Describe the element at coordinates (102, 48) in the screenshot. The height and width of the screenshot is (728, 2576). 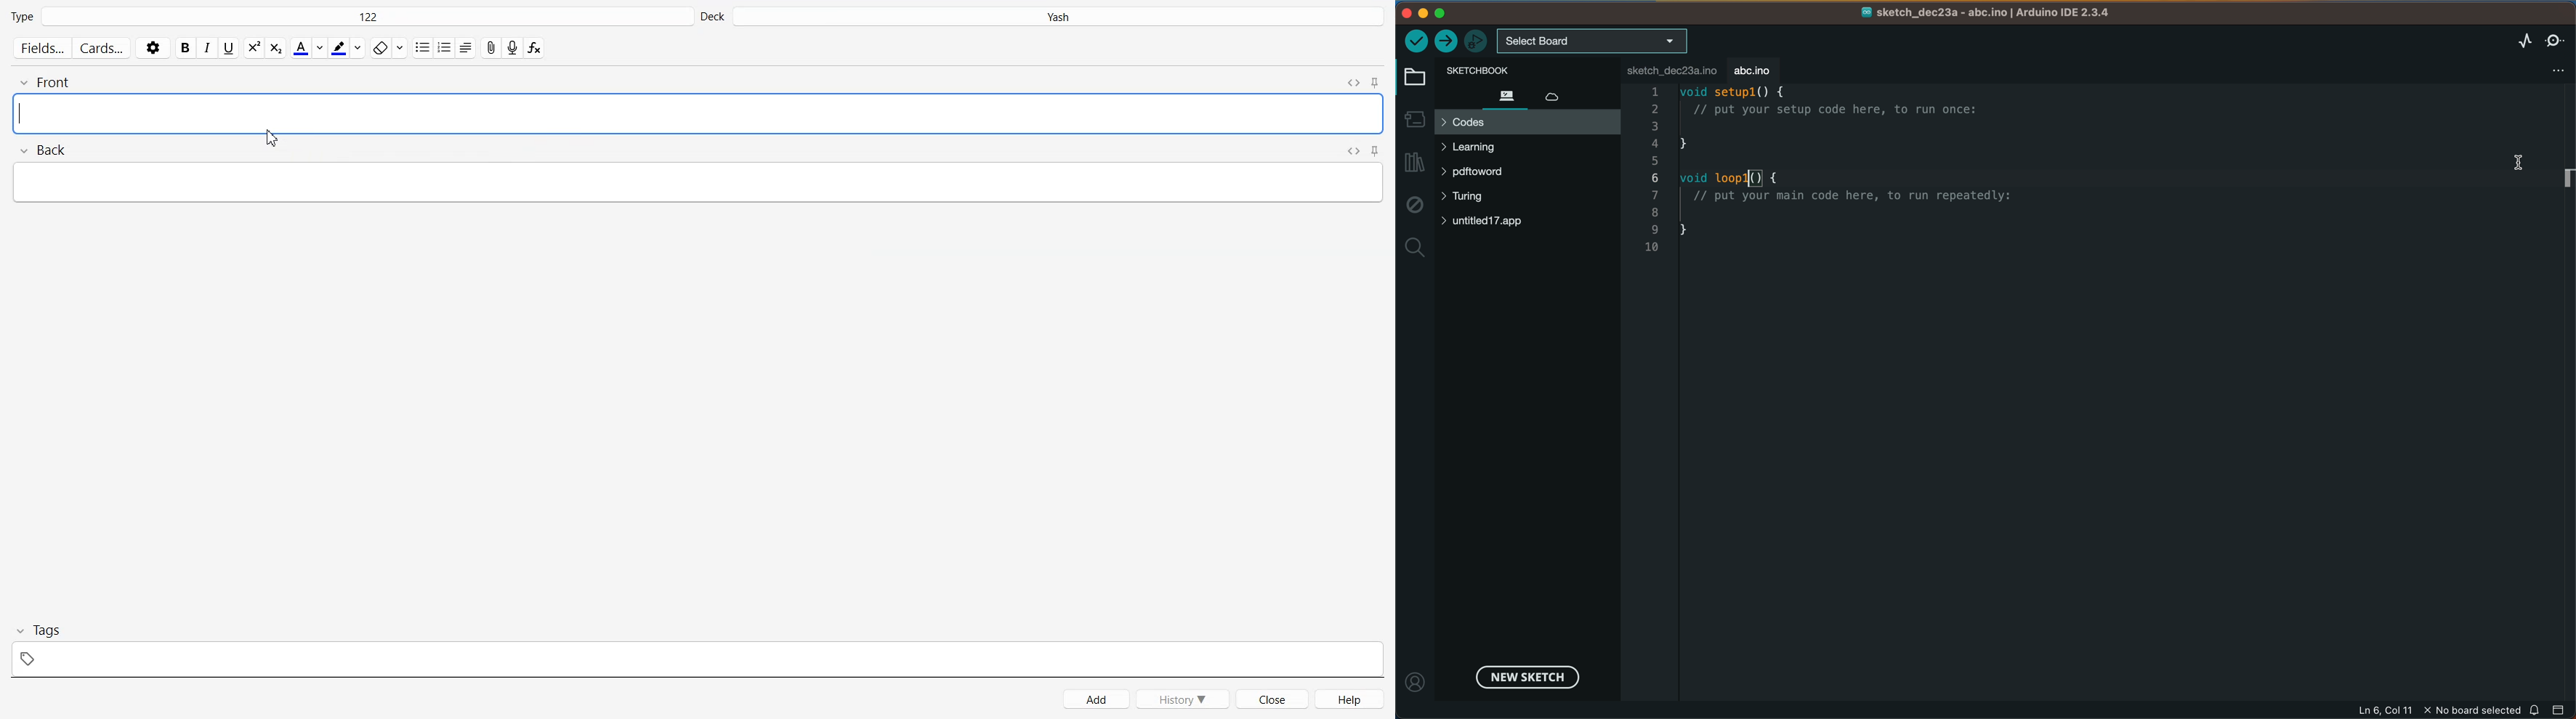
I see `Cards` at that location.